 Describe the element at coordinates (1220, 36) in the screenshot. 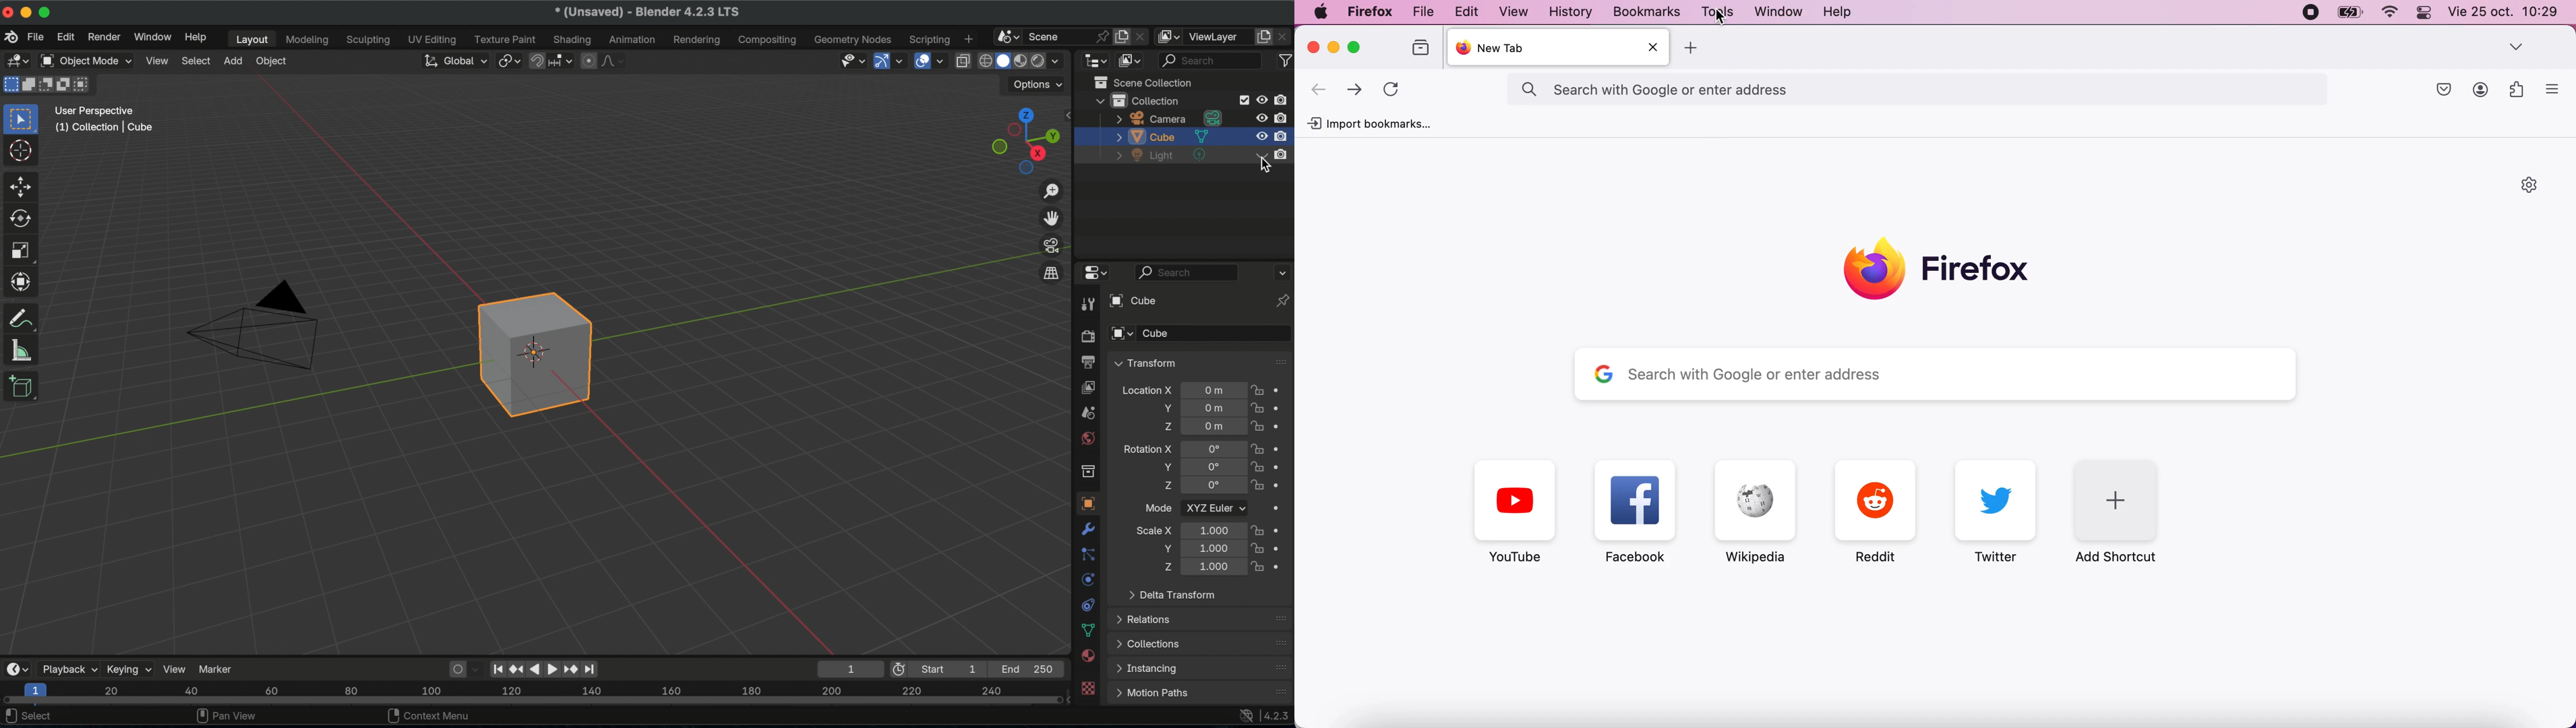

I see `view layer` at that location.